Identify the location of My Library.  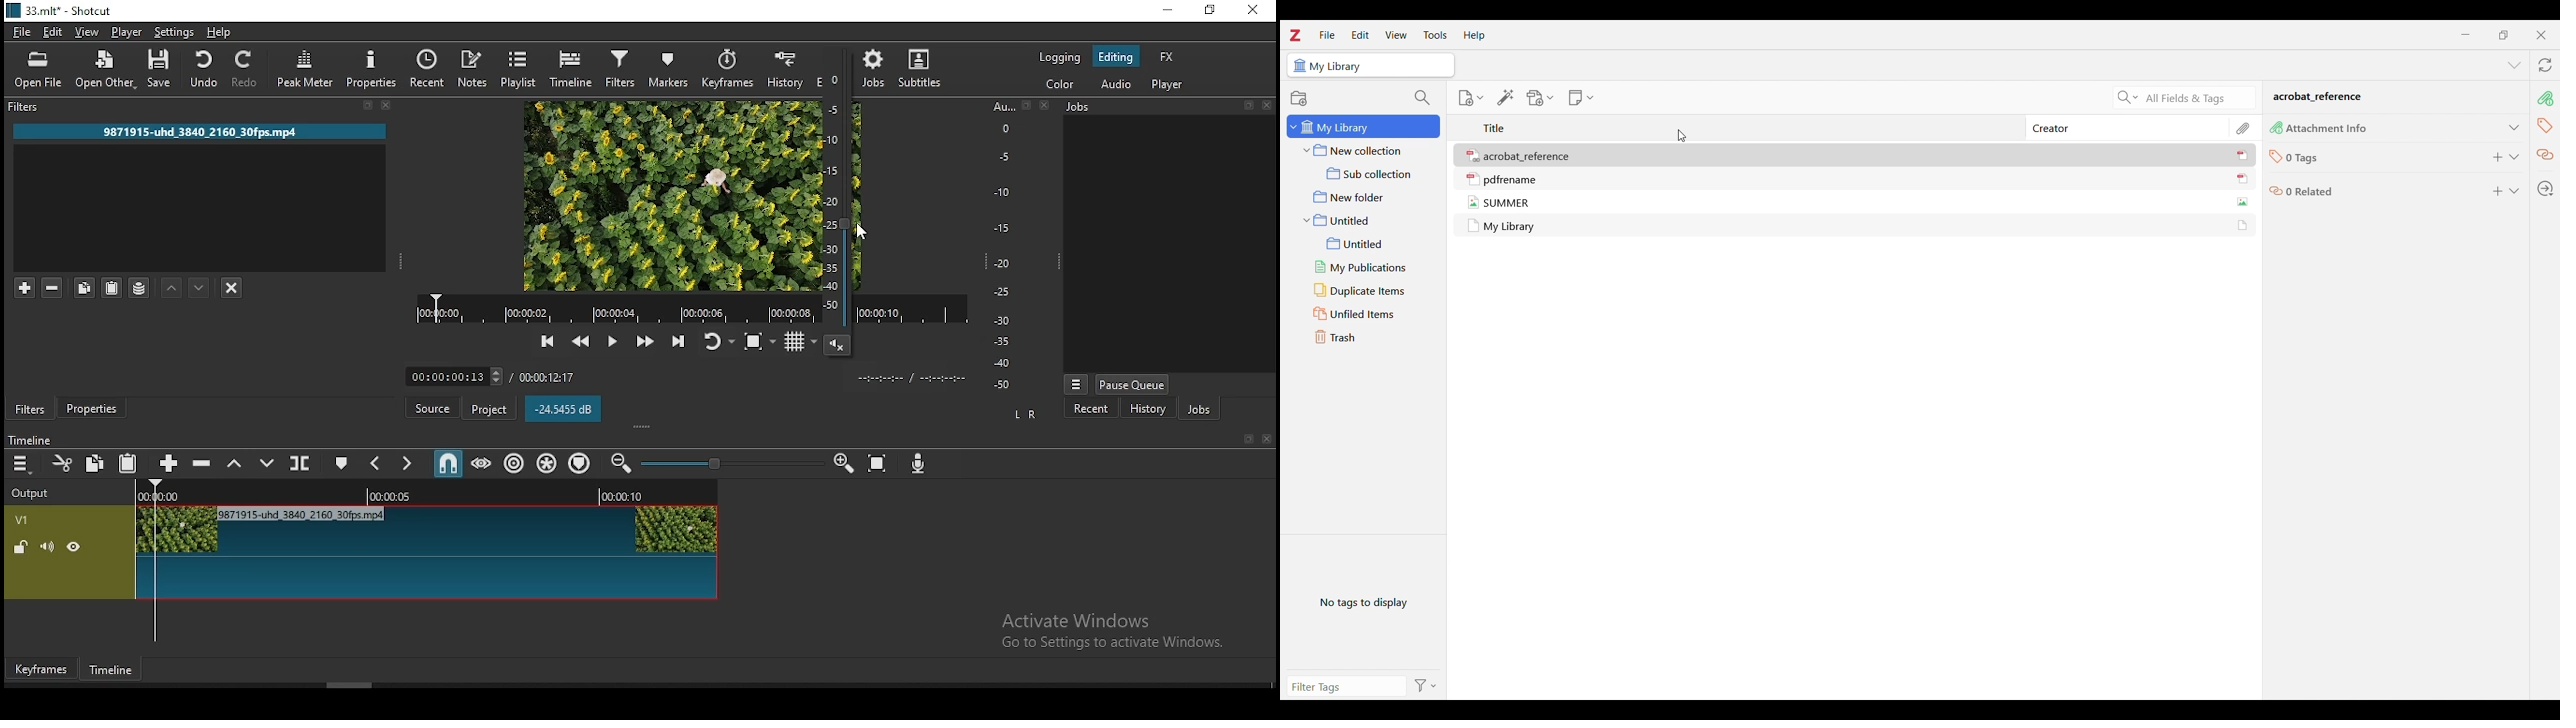
(1511, 227).